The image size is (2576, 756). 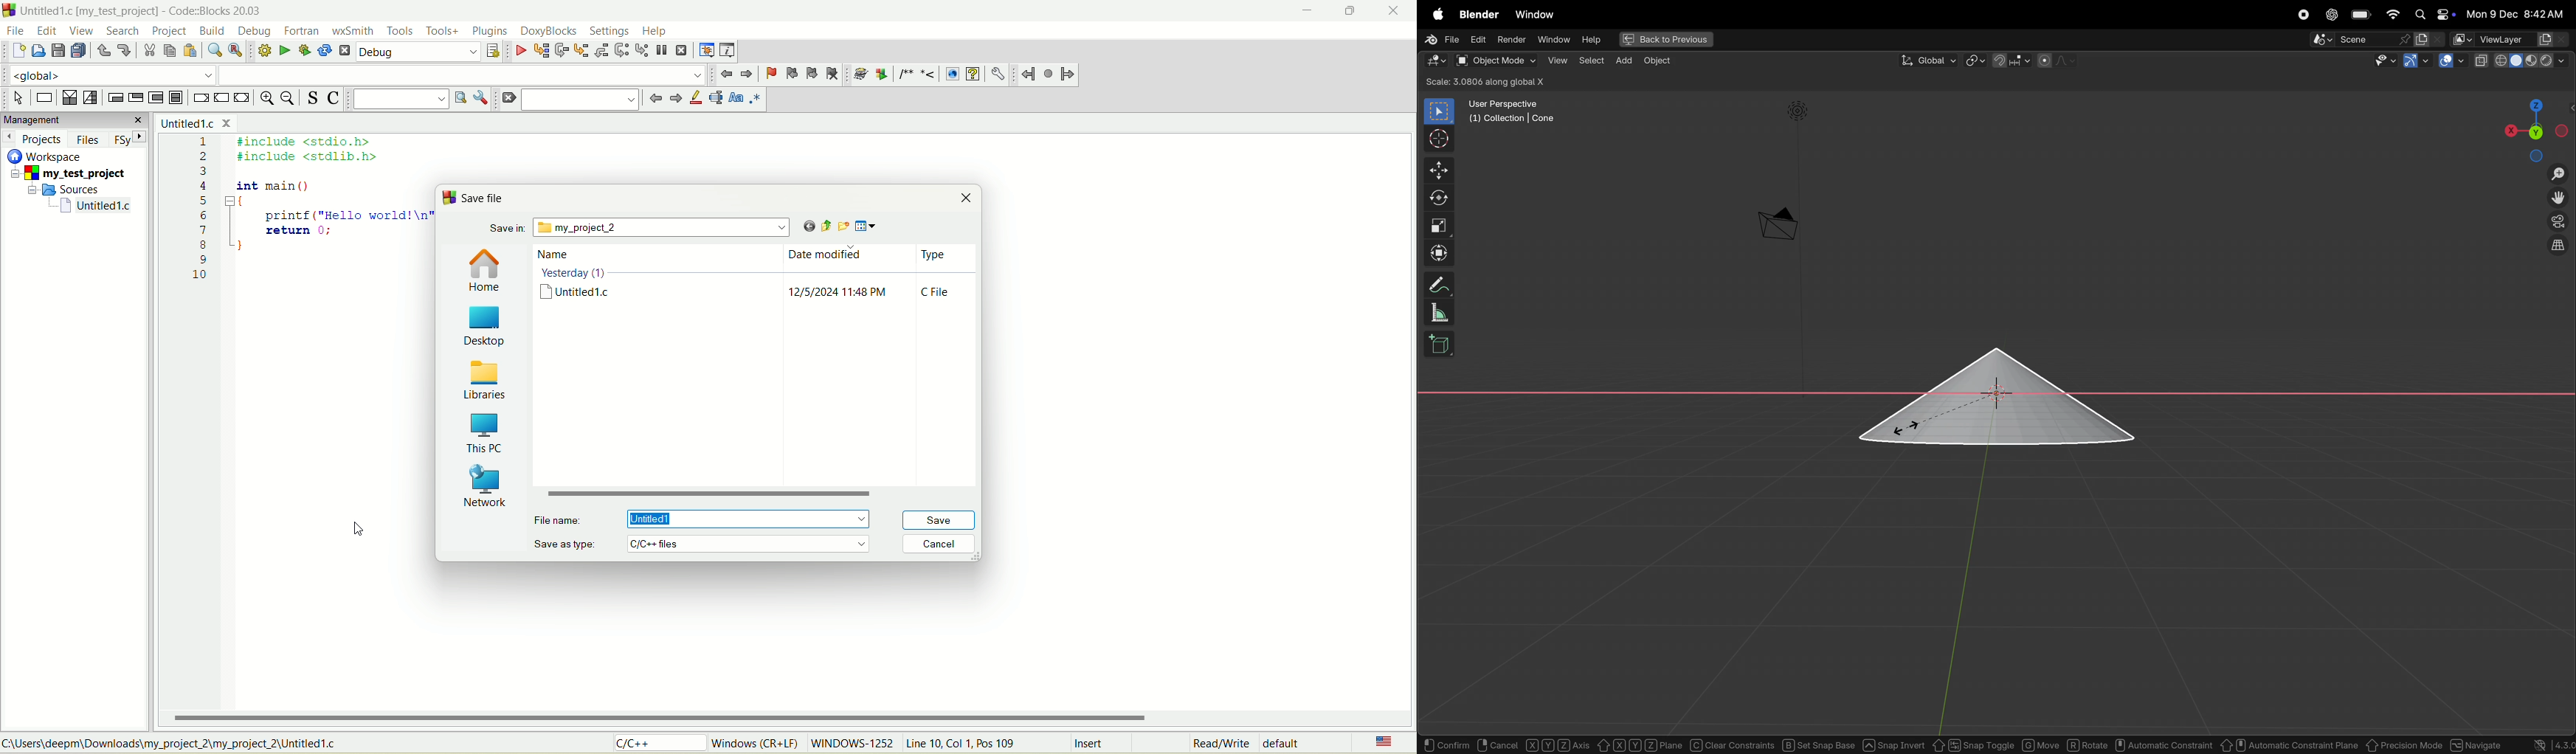 What do you see at coordinates (463, 75) in the screenshot?
I see `blank space` at bounding box center [463, 75].